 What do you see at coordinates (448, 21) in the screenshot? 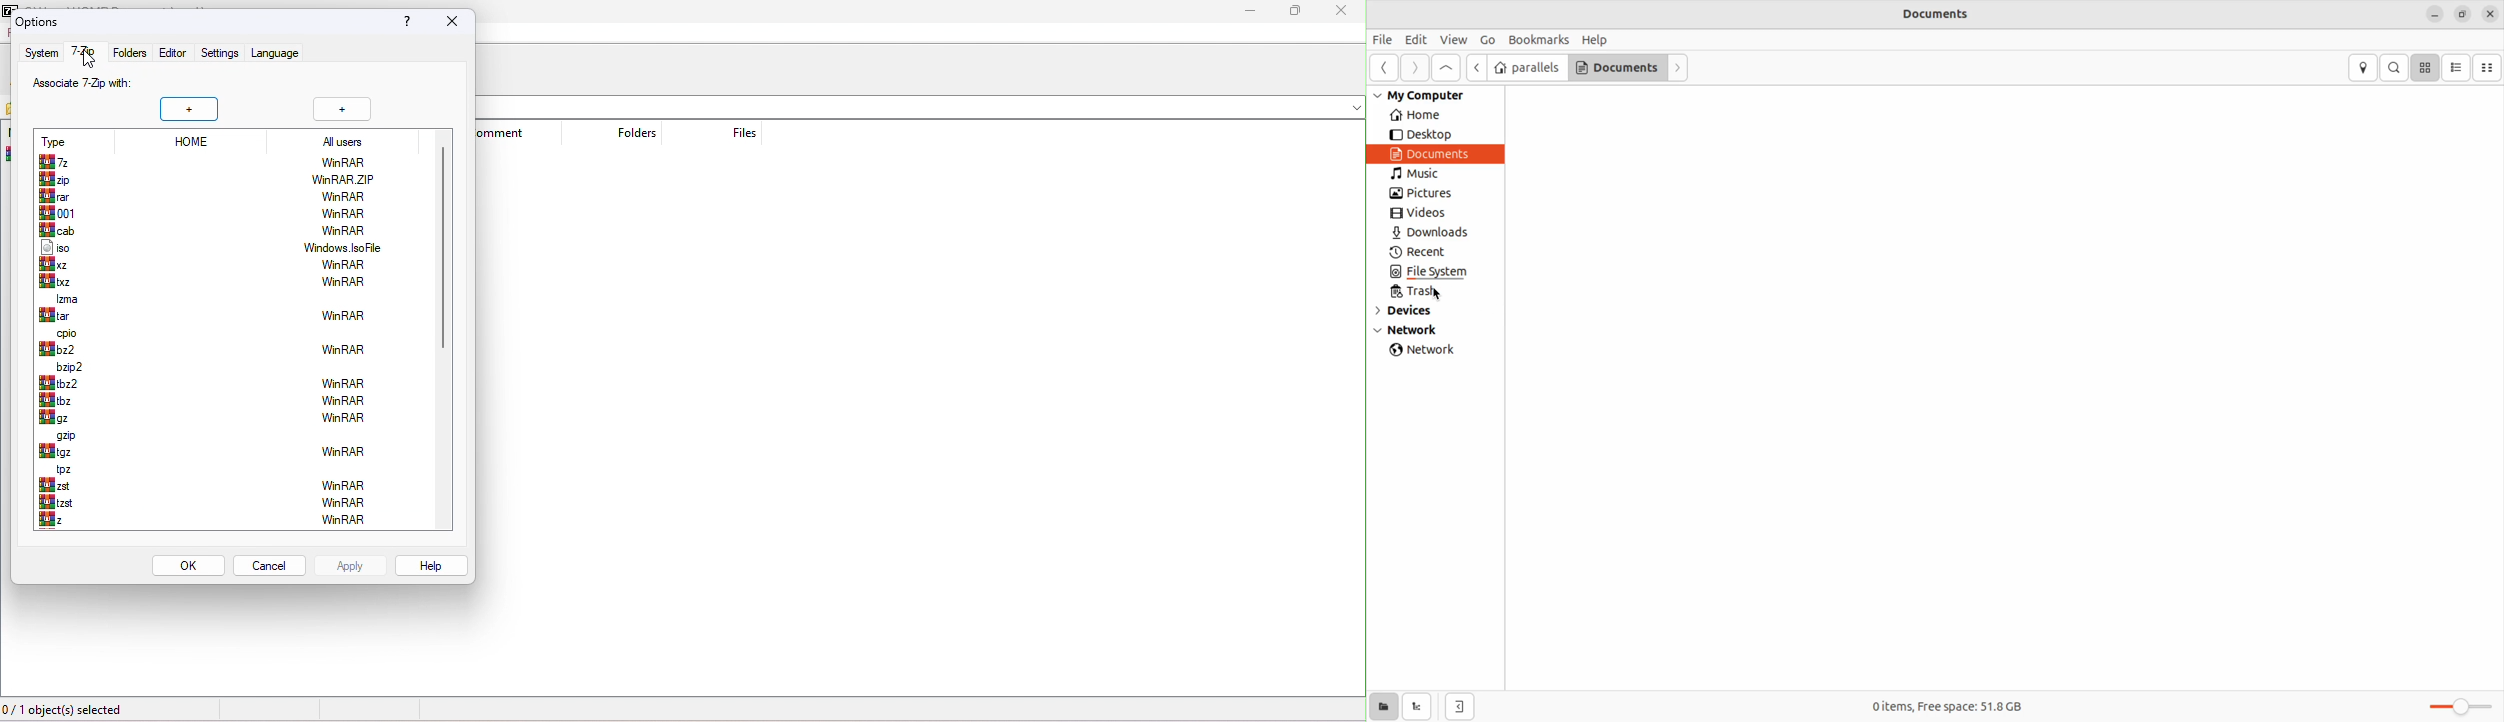
I see `close` at bounding box center [448, 21].